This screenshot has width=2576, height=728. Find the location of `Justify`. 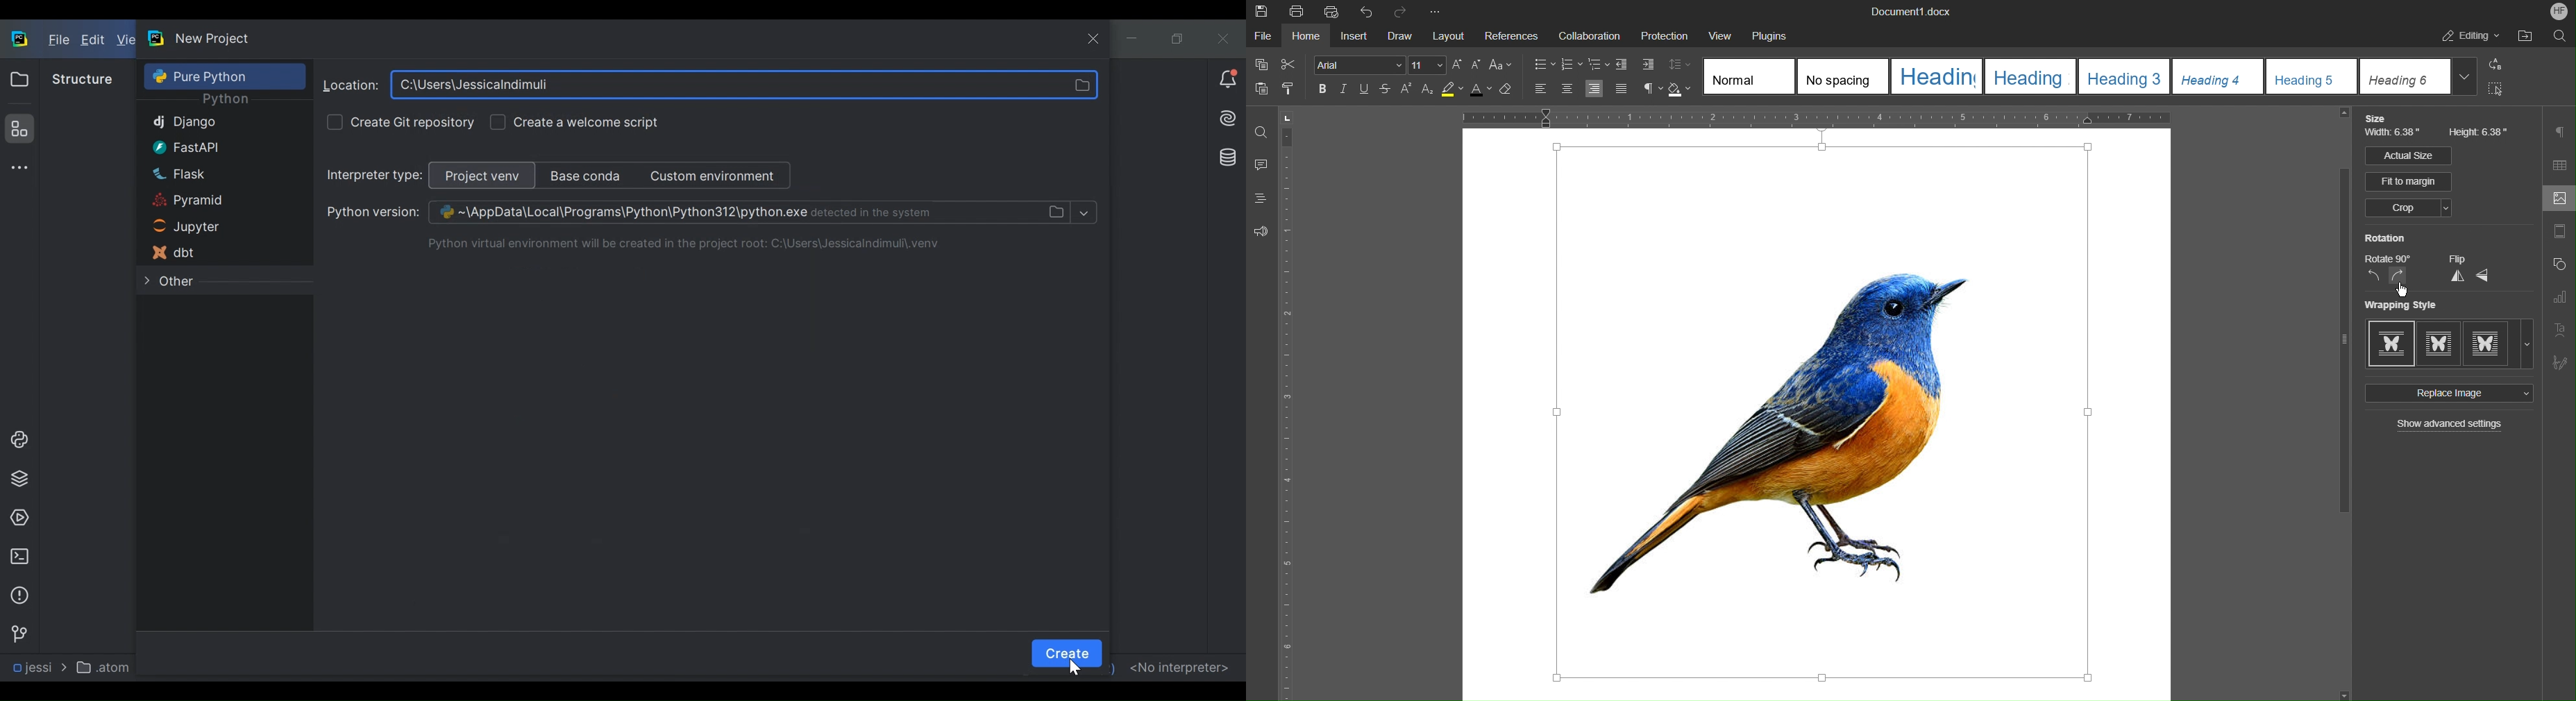

Justify is located at coordinates (1621, 88).